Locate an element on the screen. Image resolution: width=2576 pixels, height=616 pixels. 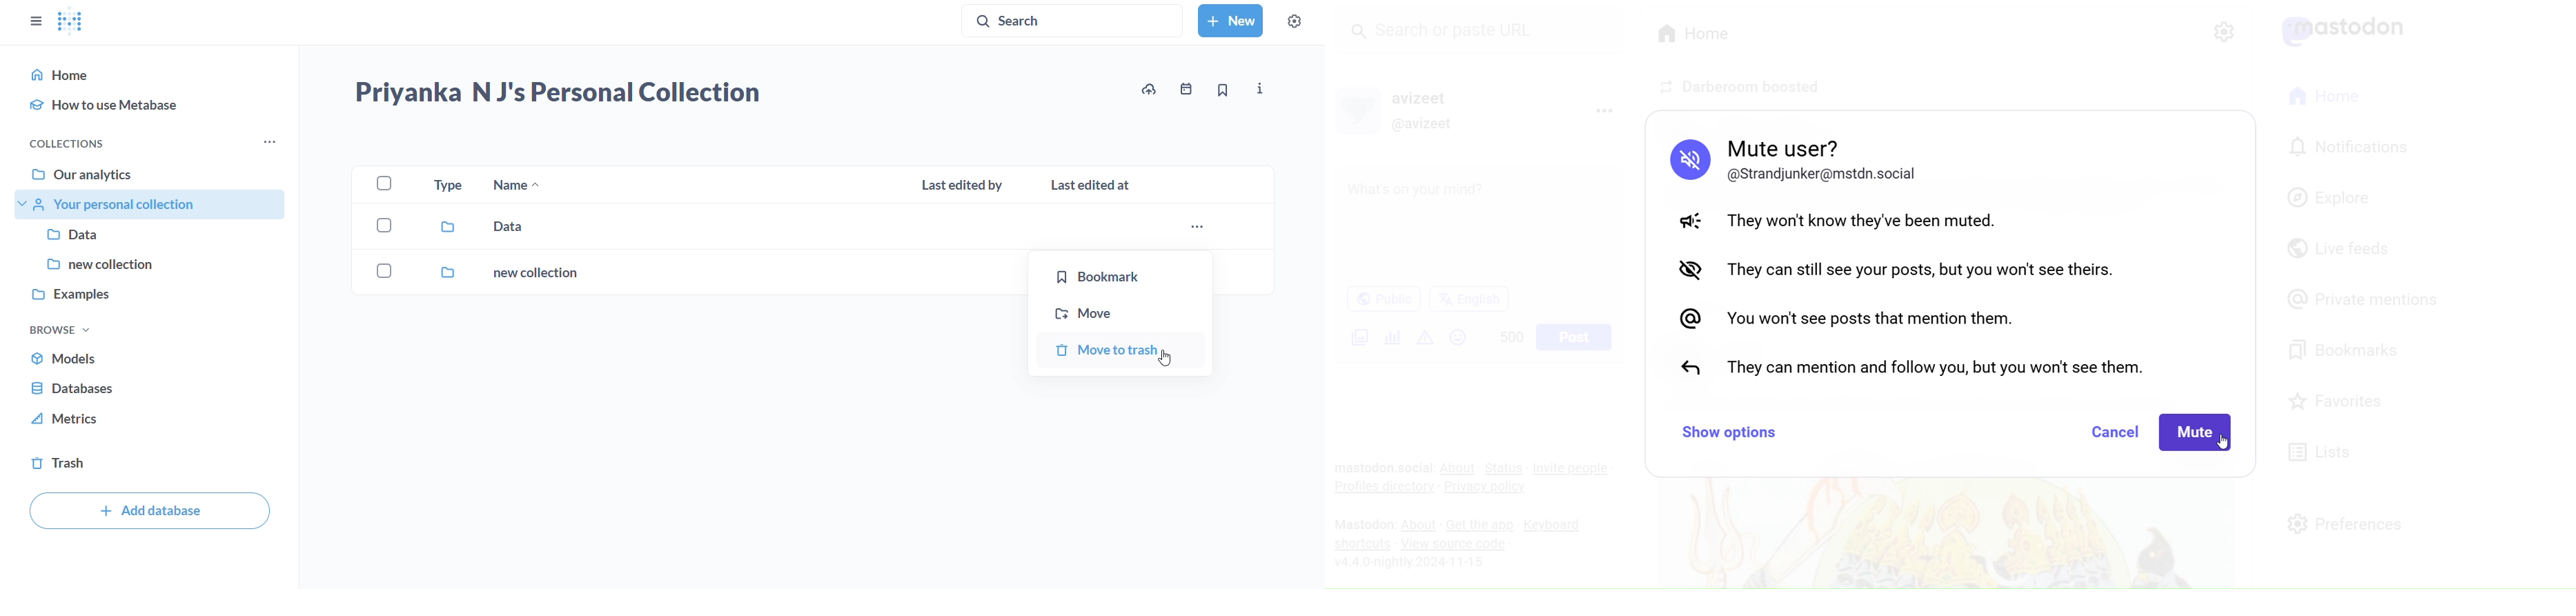
upload data to priyanka N J's personal collection is located at coordinates (1148, 89).